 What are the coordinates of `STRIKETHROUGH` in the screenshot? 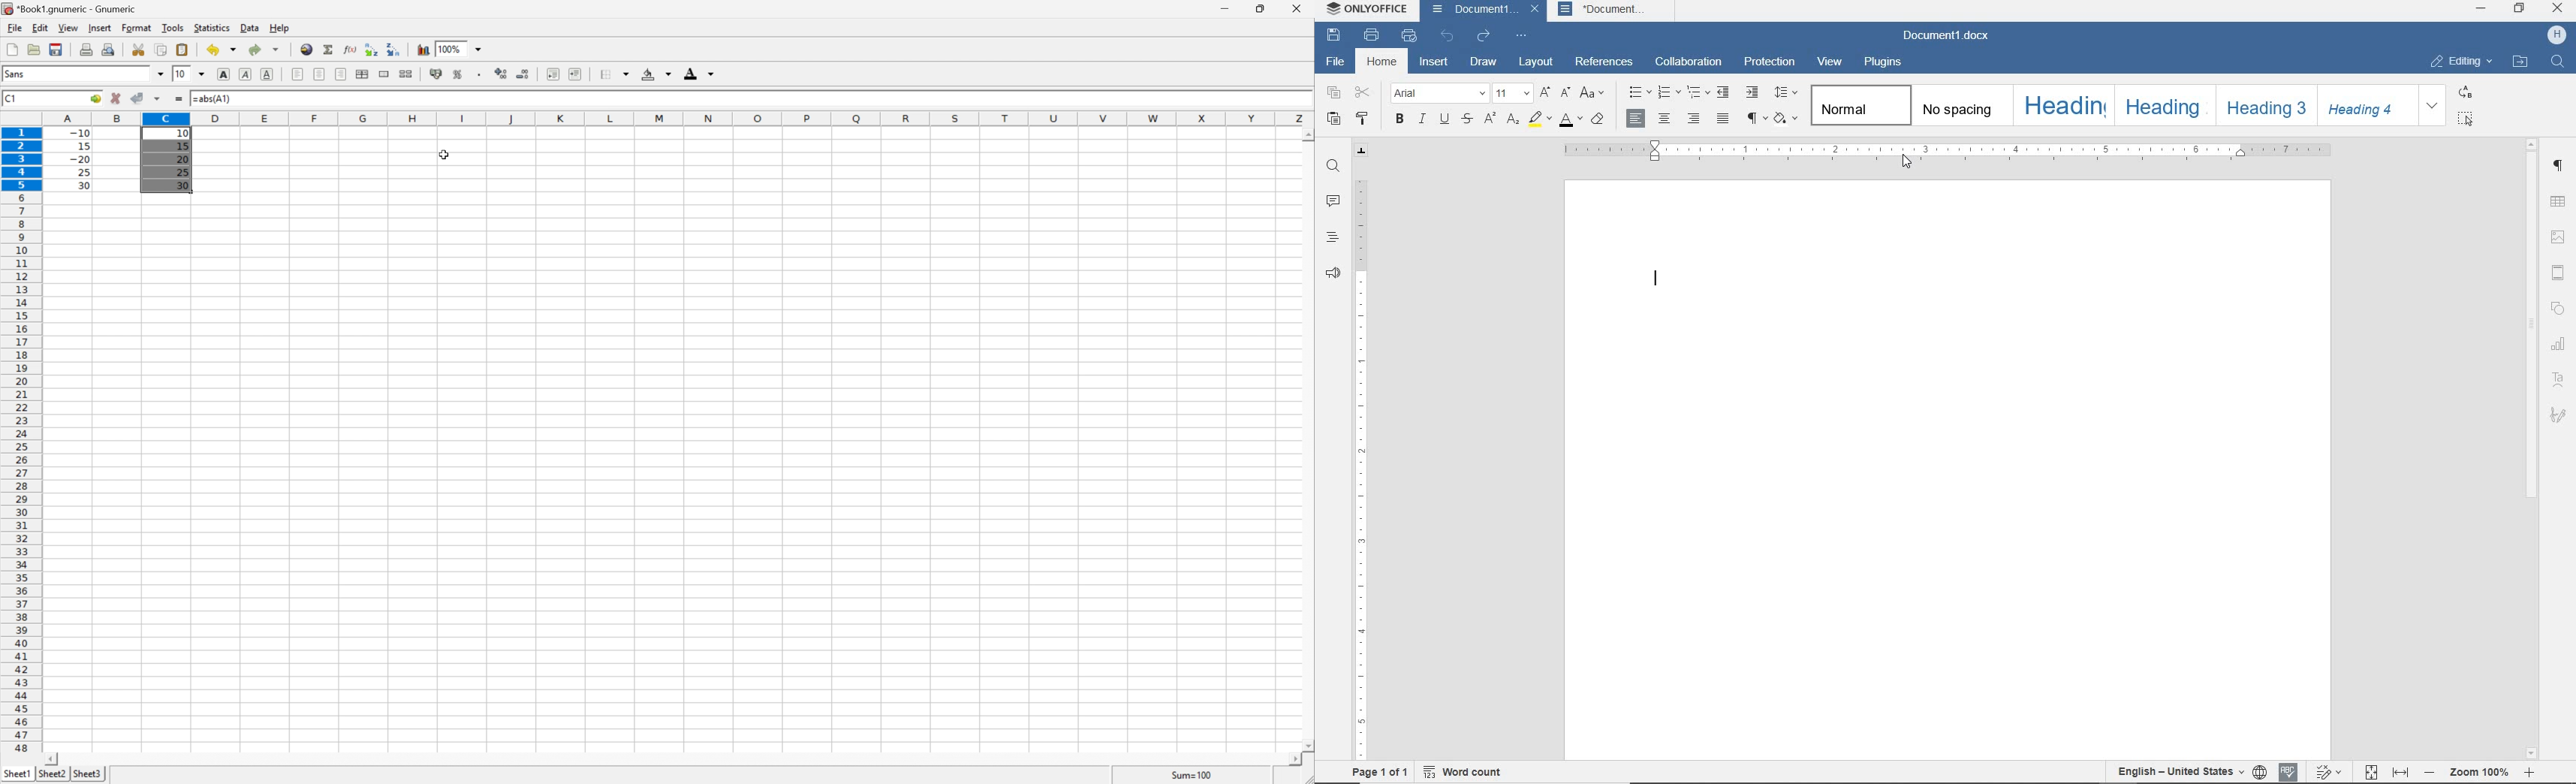 It's located at (1466, 120).